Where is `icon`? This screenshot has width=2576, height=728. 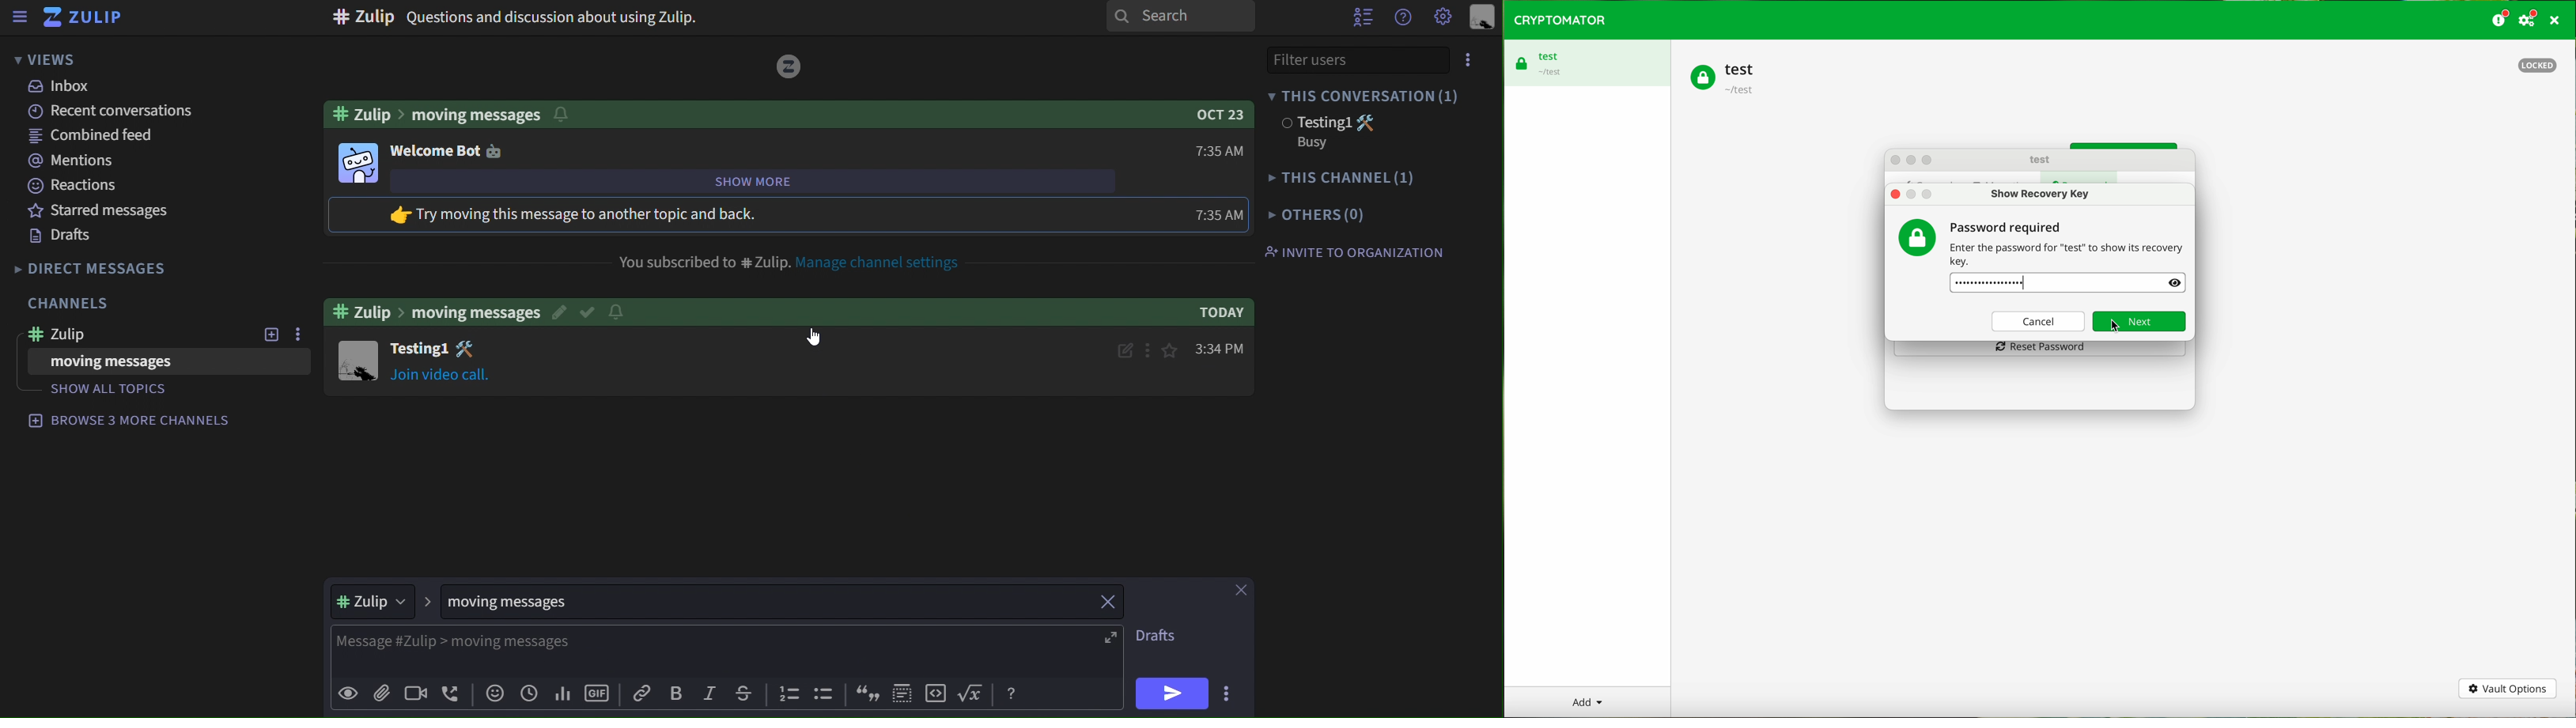 icon is located at coordinates (936, 693).